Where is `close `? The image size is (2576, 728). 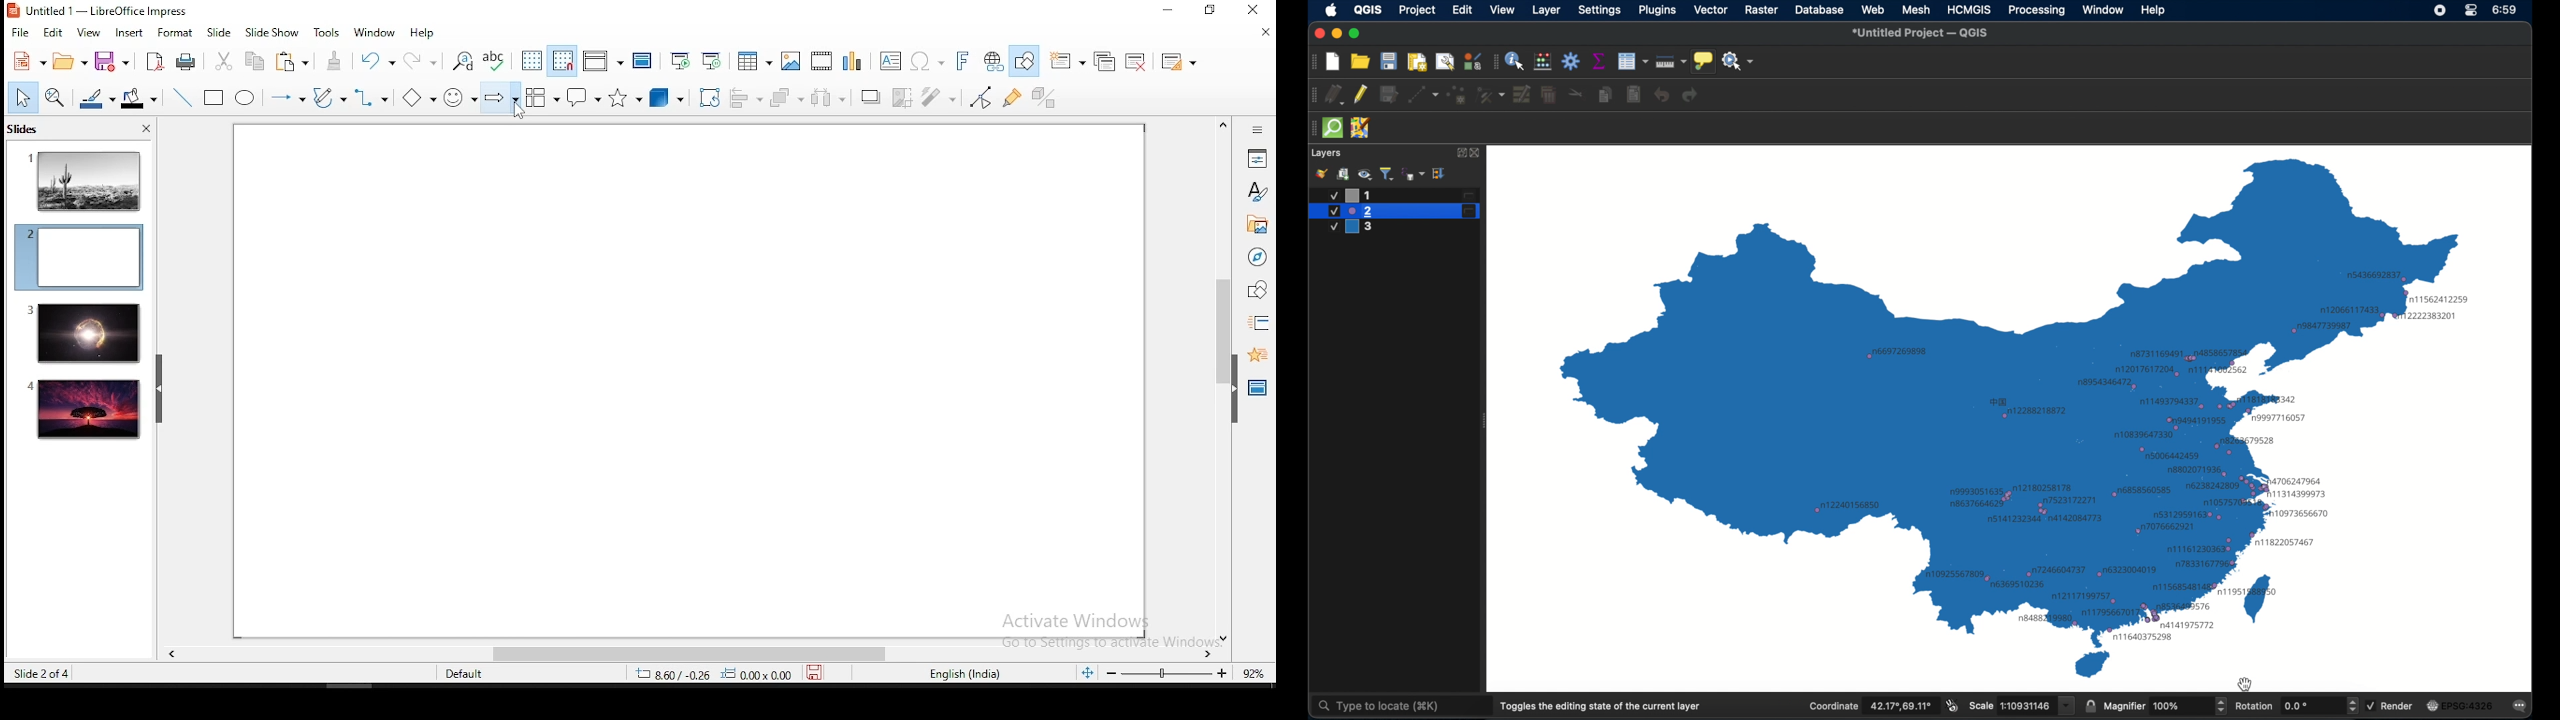
close  is located at coordinates (1260, 31).